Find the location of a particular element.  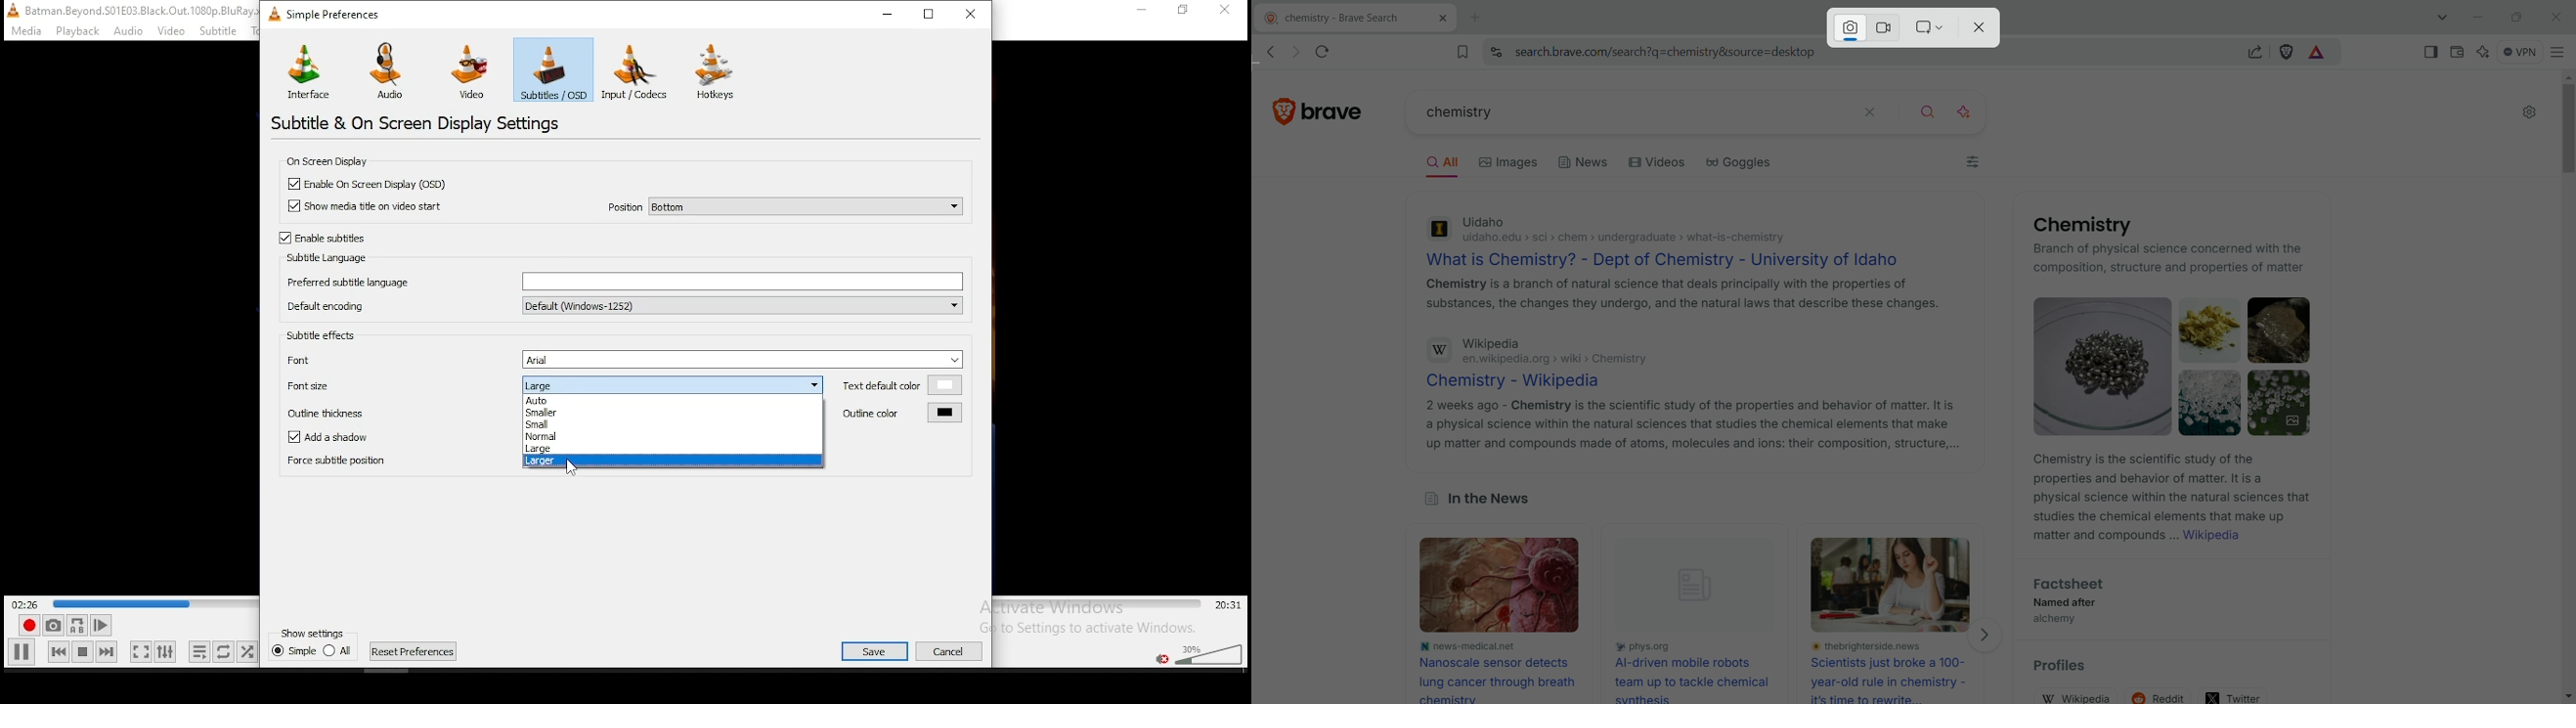

Chemistry is the scientific study of the
properties and behavior of matter. It is a
physical science within the natural sciences that
studies the chemical elements that make up
matter and compounds ... Wikipedia

2 9 is located at coordinates (2169, 501).